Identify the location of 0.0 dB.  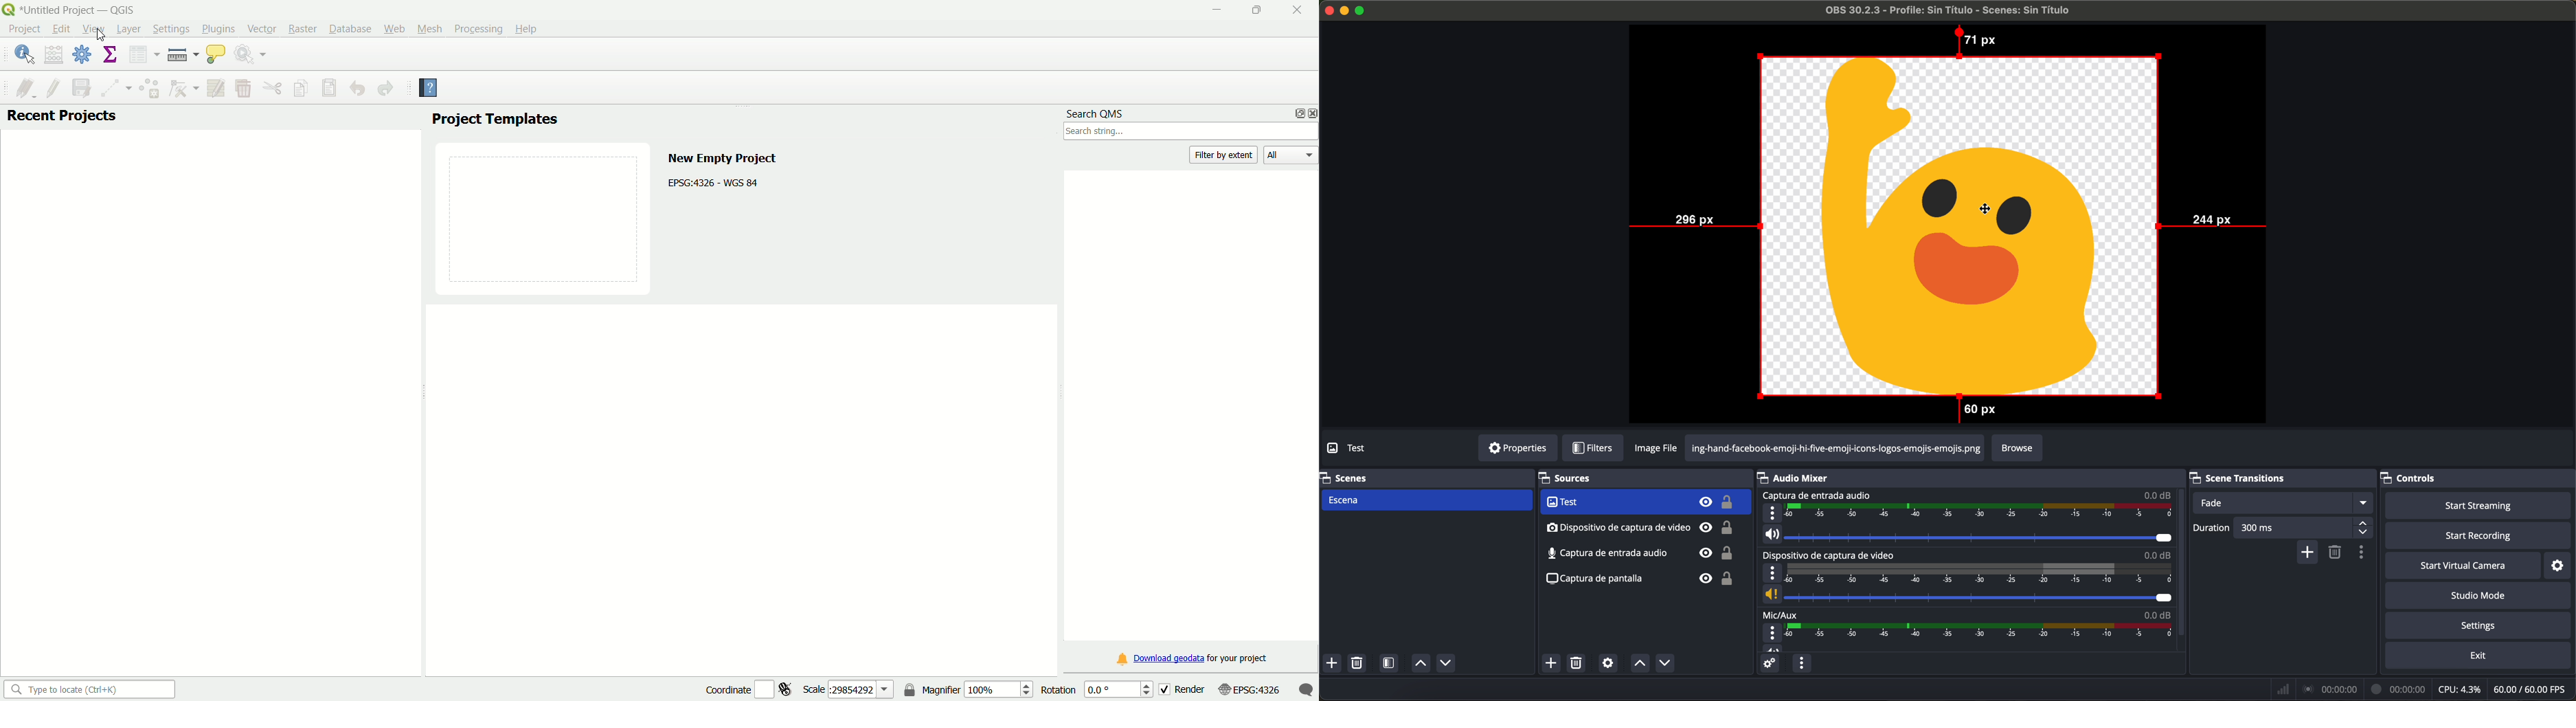
(2158, 495).